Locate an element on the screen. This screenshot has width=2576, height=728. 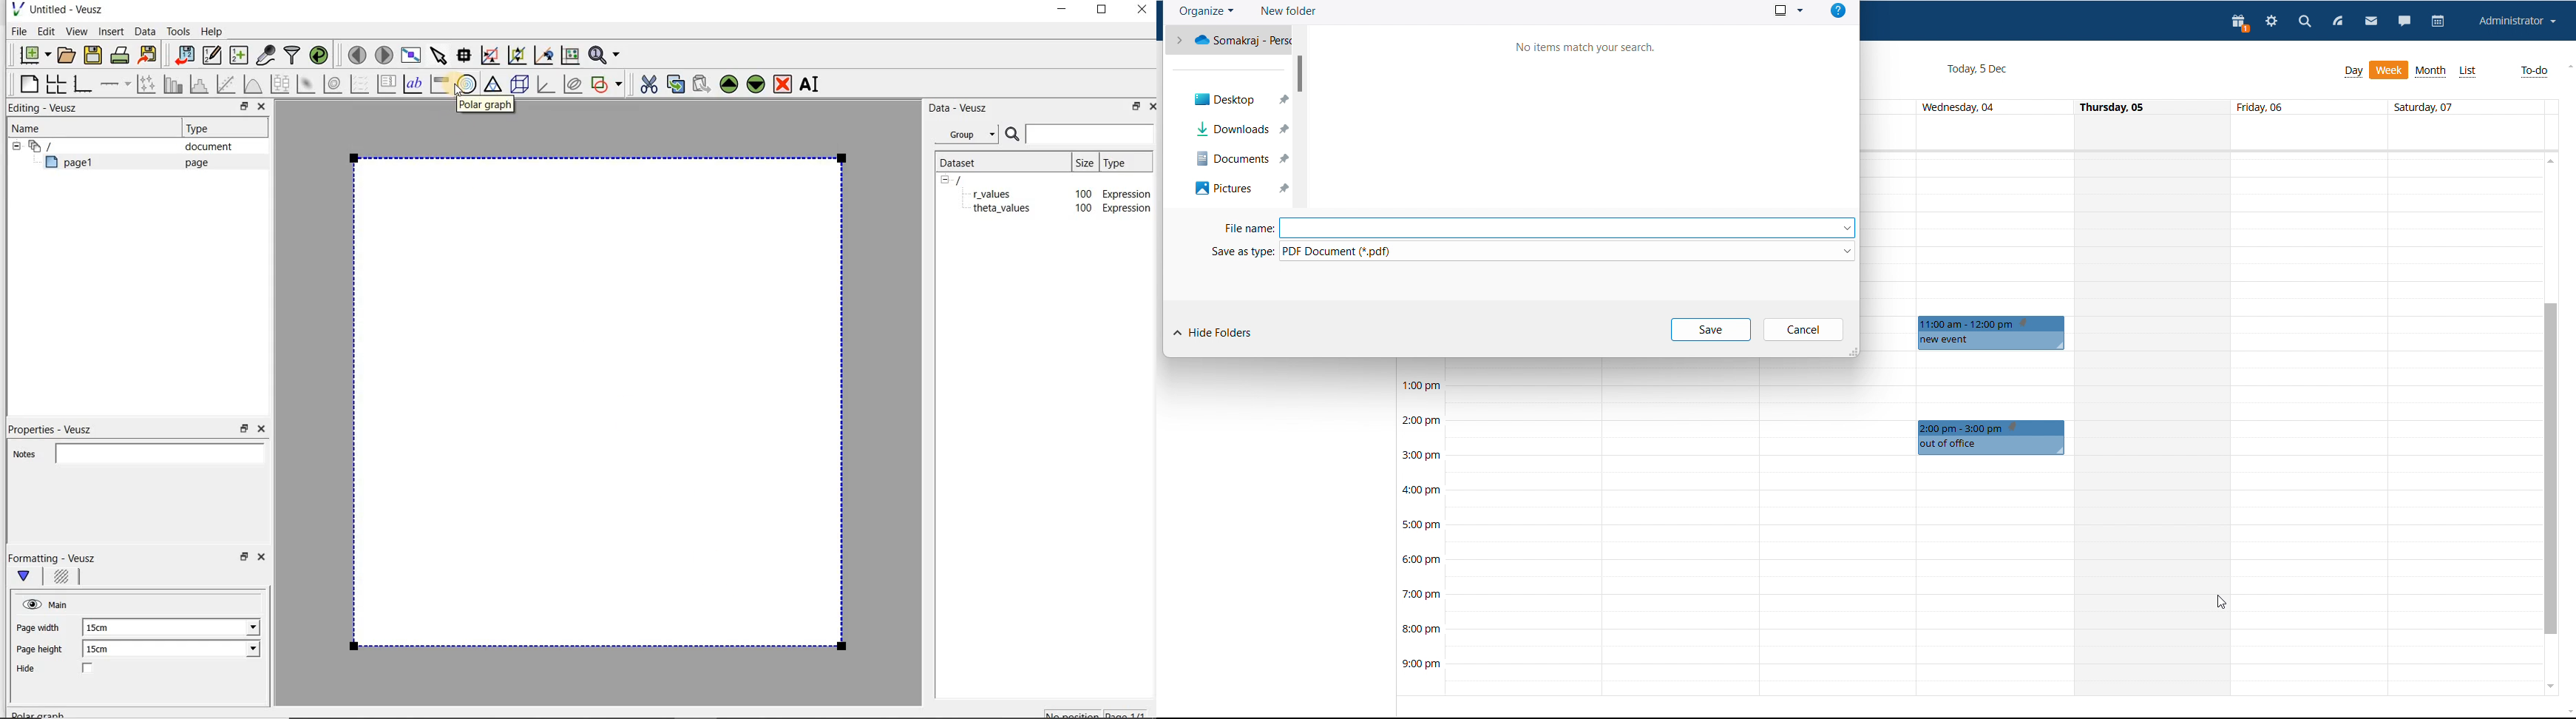
Close is located at coordinates (1141, 12).